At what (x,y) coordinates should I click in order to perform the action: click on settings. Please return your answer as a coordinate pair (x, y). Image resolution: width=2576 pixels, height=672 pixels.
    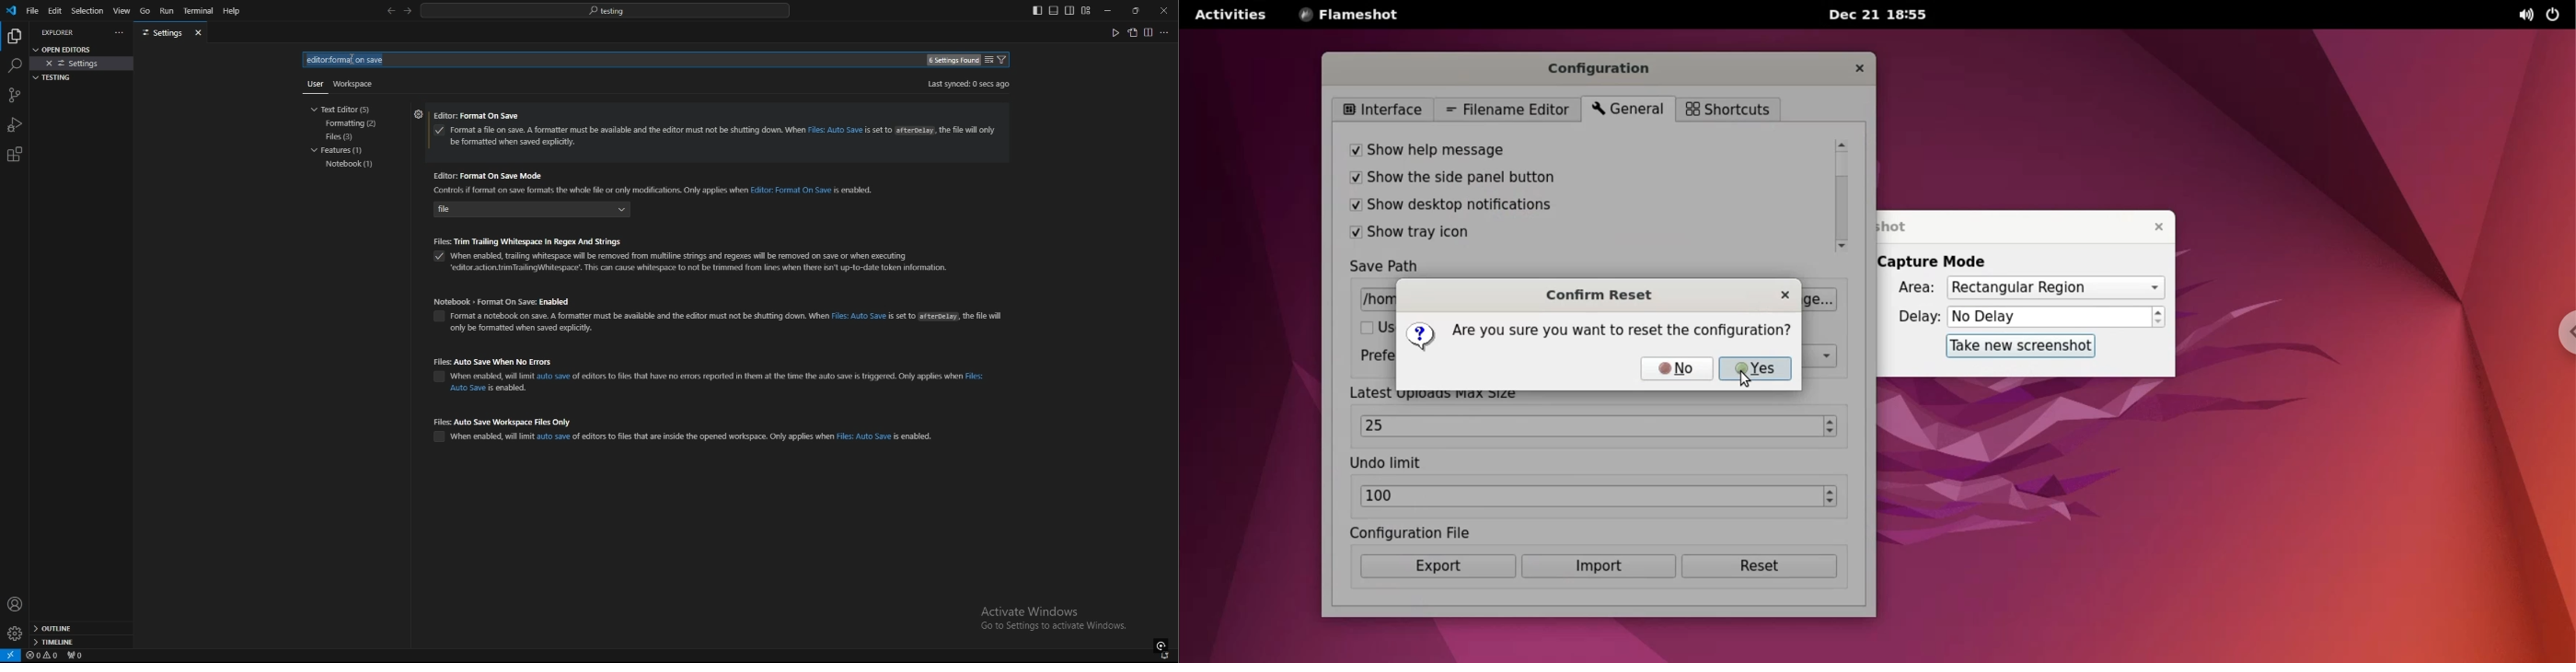
    Looking at the image, I should click on (83, 64).